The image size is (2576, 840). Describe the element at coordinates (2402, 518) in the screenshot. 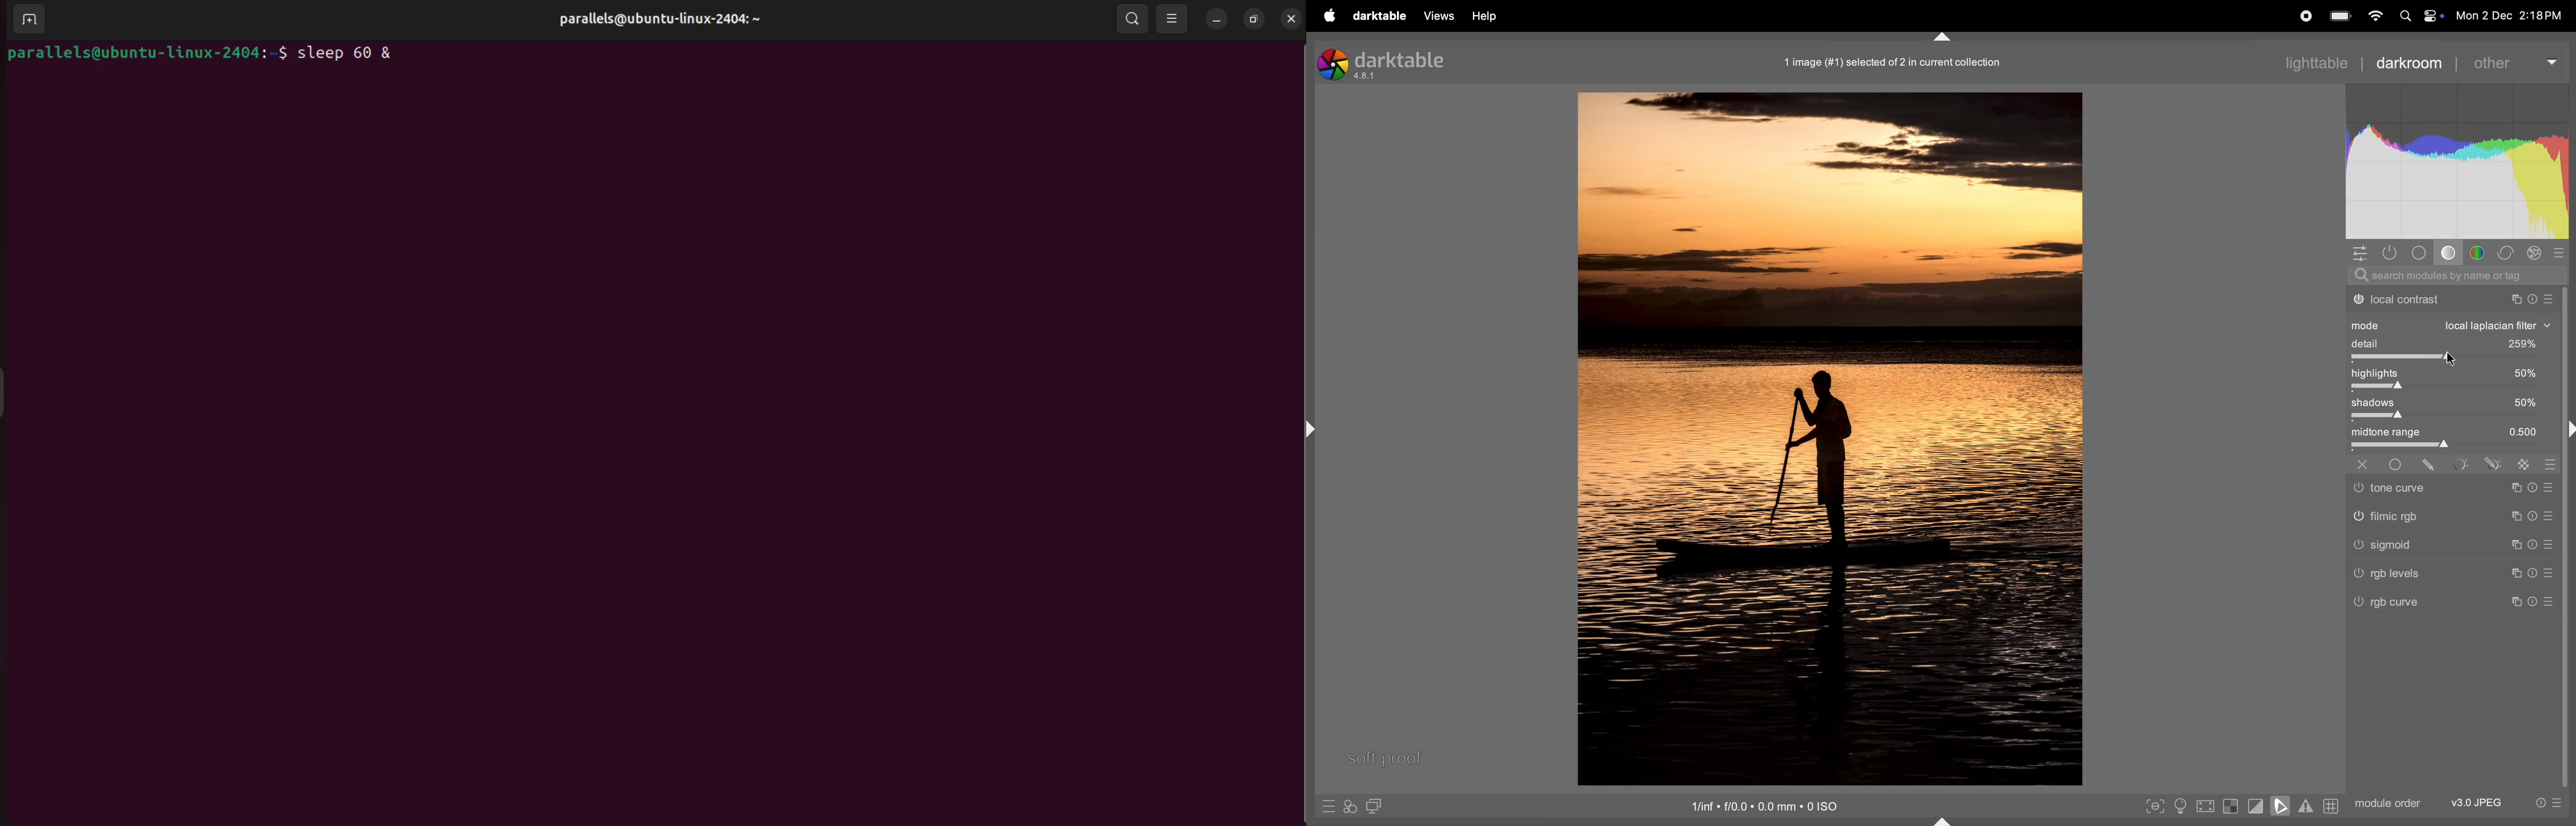

I see `` at that location.